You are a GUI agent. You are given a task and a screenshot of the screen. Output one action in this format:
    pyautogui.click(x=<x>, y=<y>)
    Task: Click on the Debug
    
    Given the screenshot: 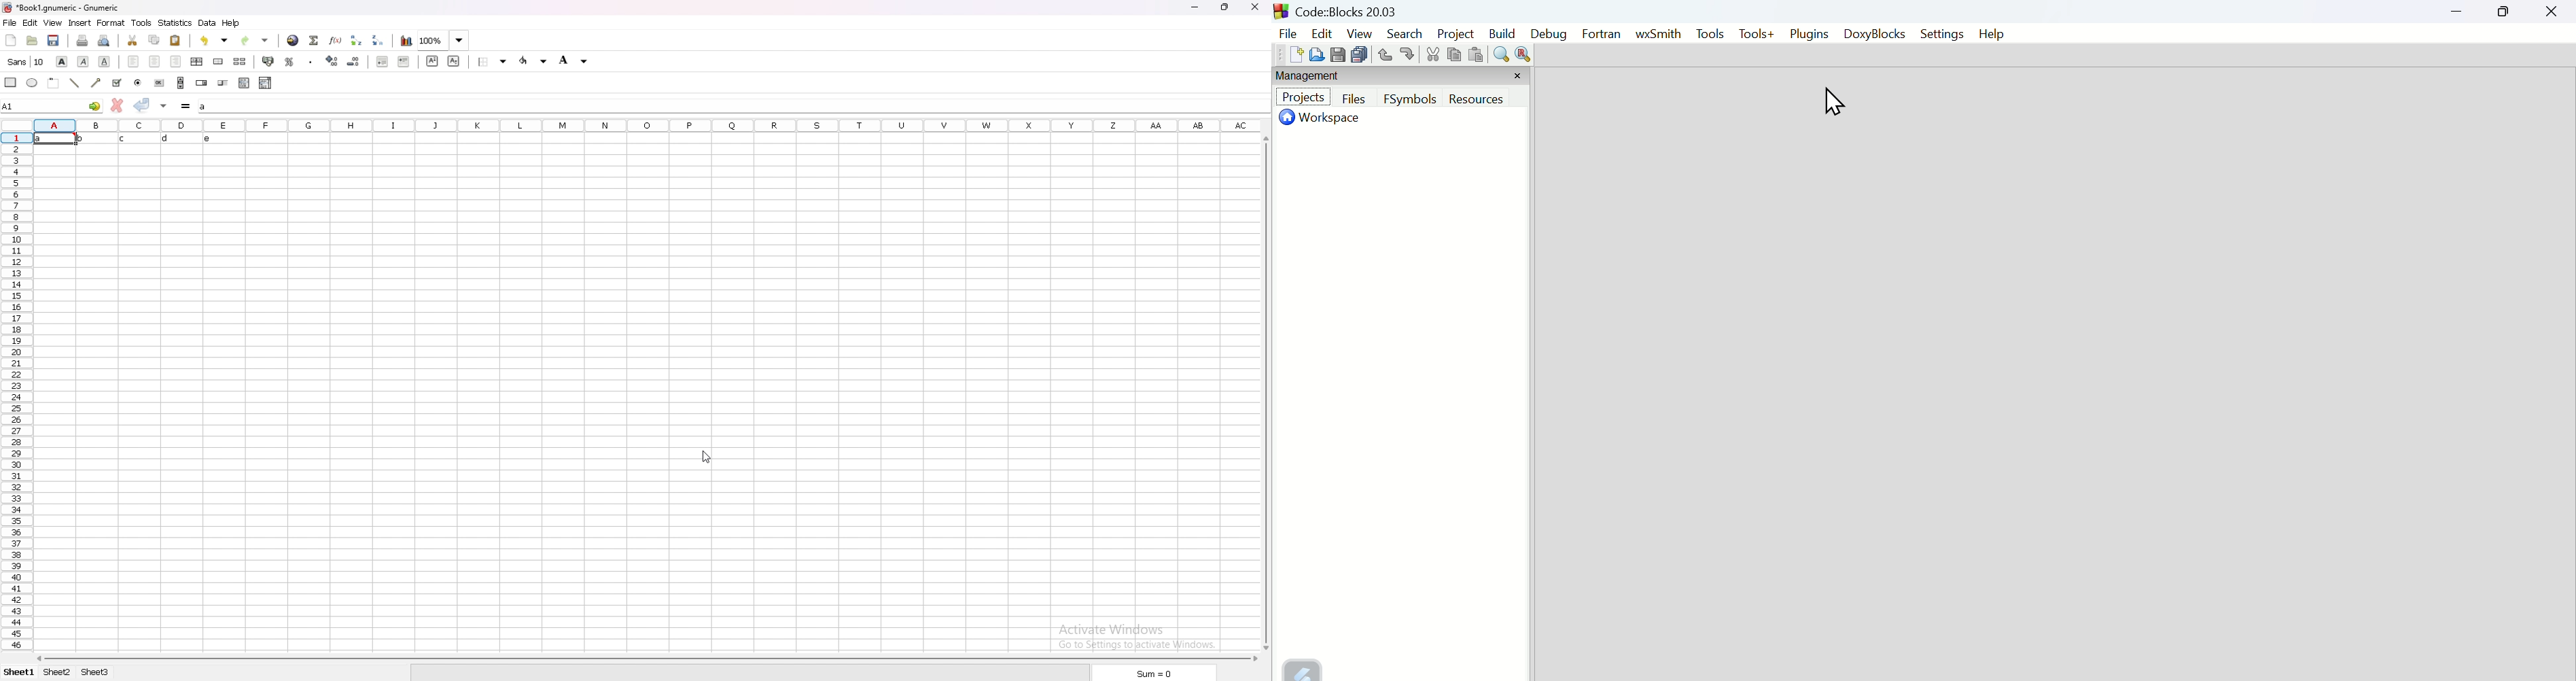 What is the action you would take?
    pyautogui.click(x=1548, y=35)
    